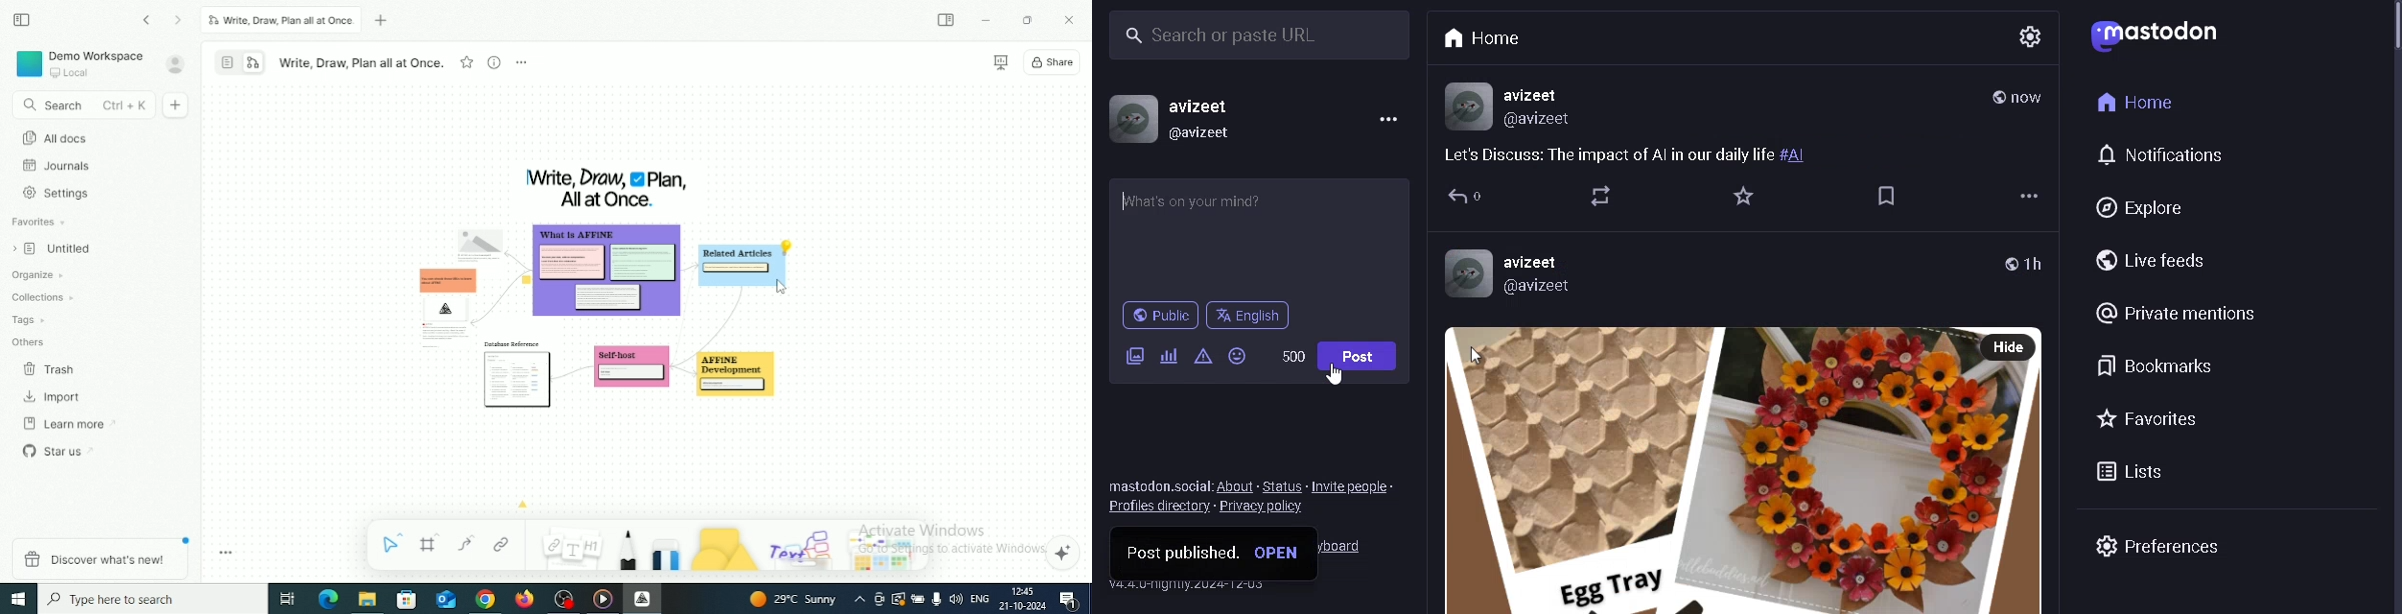  I want to click on FAVORITE, so click(1743, 194).